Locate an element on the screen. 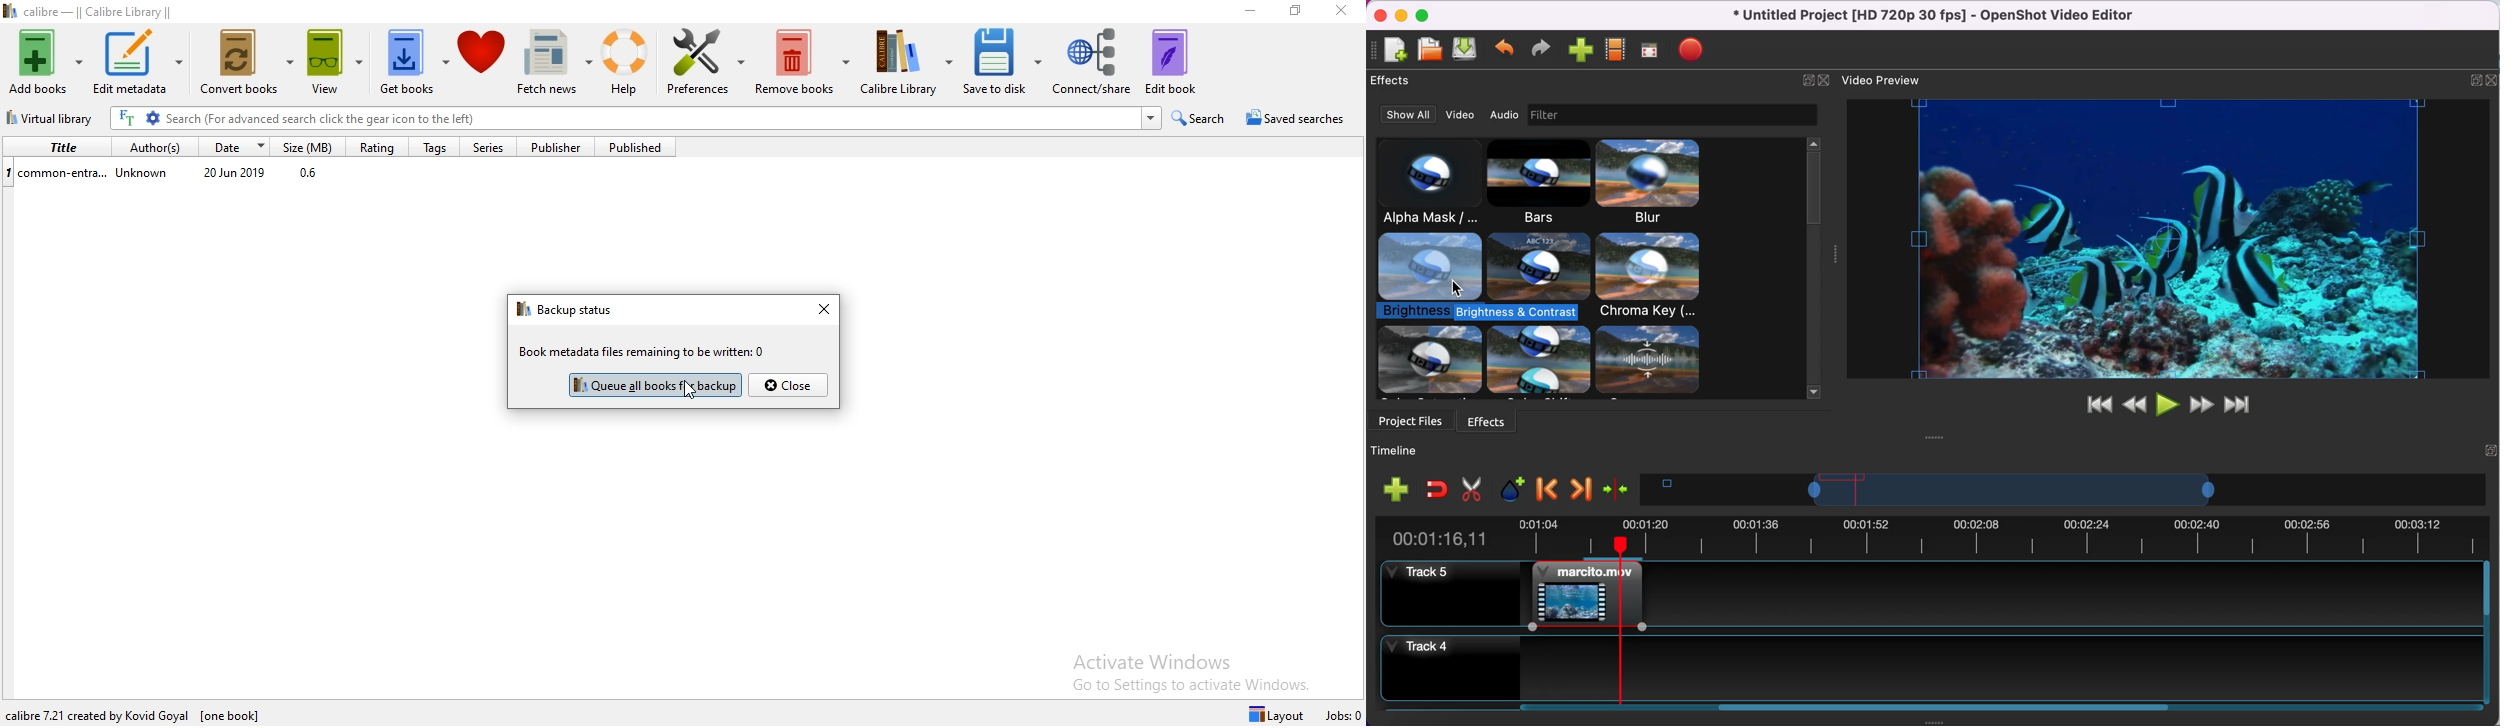  image is located at coordinates (1547, 115).